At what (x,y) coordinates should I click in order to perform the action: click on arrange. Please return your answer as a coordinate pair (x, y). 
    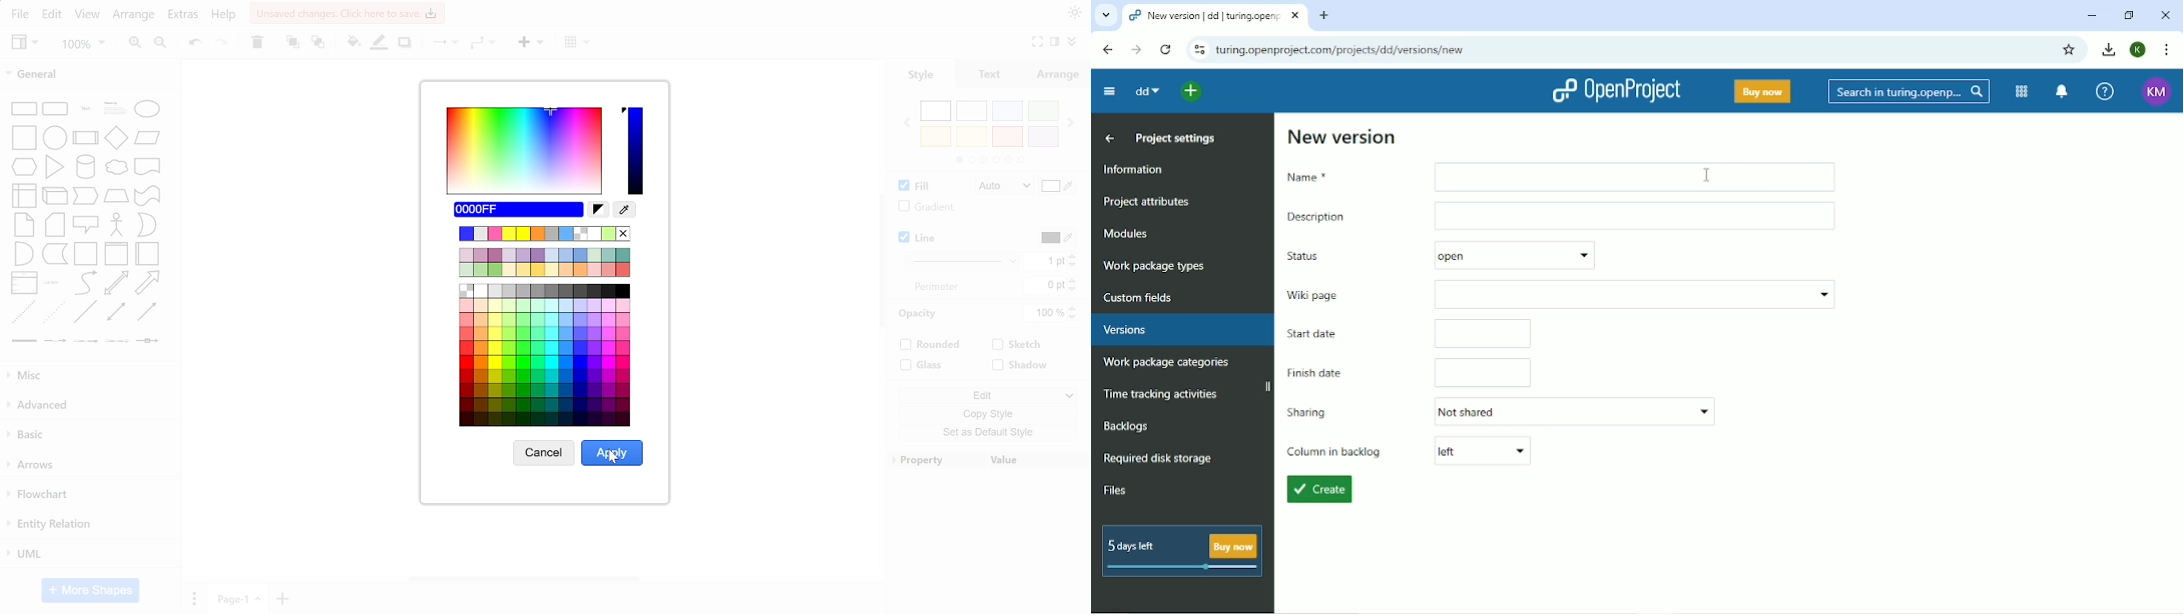
    Looking at the image, I should click on (1059, 74).